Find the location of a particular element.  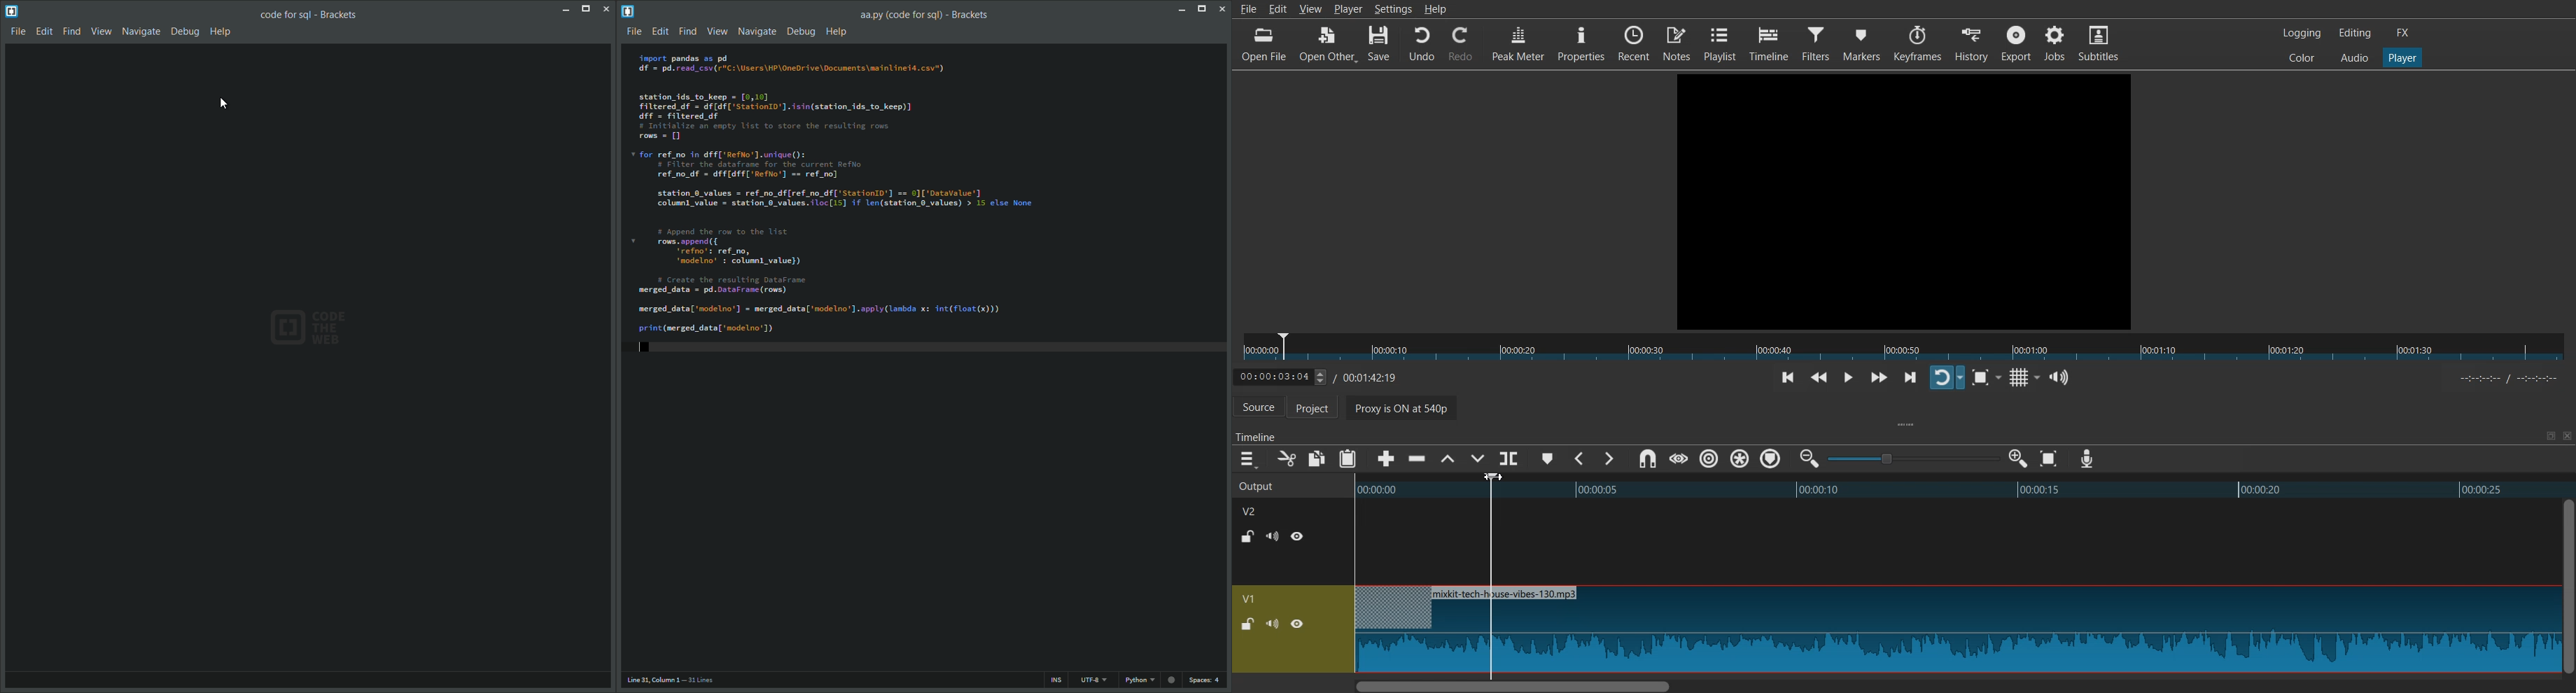

Horizontal Scroll bar is located at coordinates (1955, 685).